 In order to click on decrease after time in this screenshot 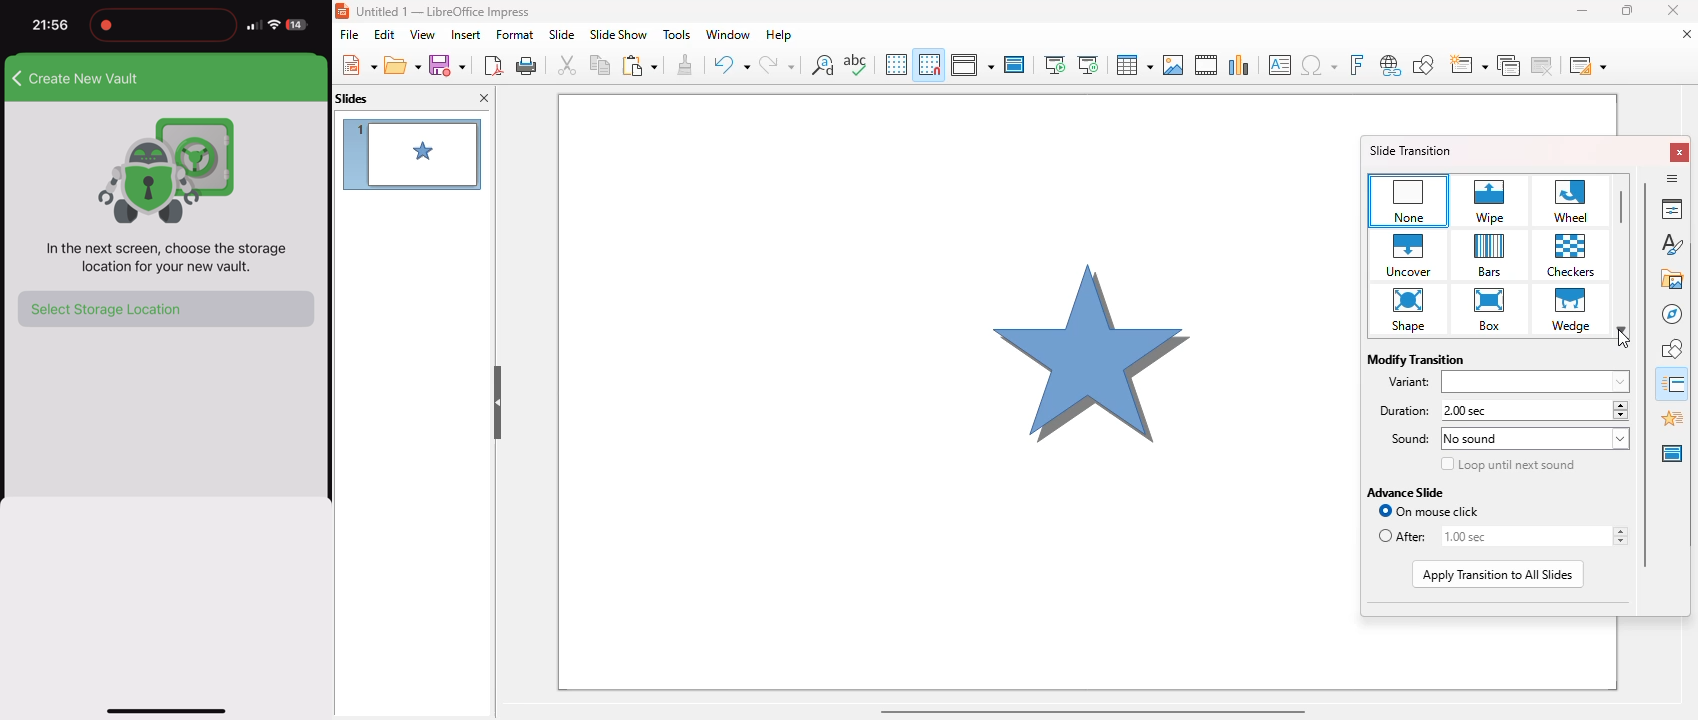, I will do `click(1619, 542)`.